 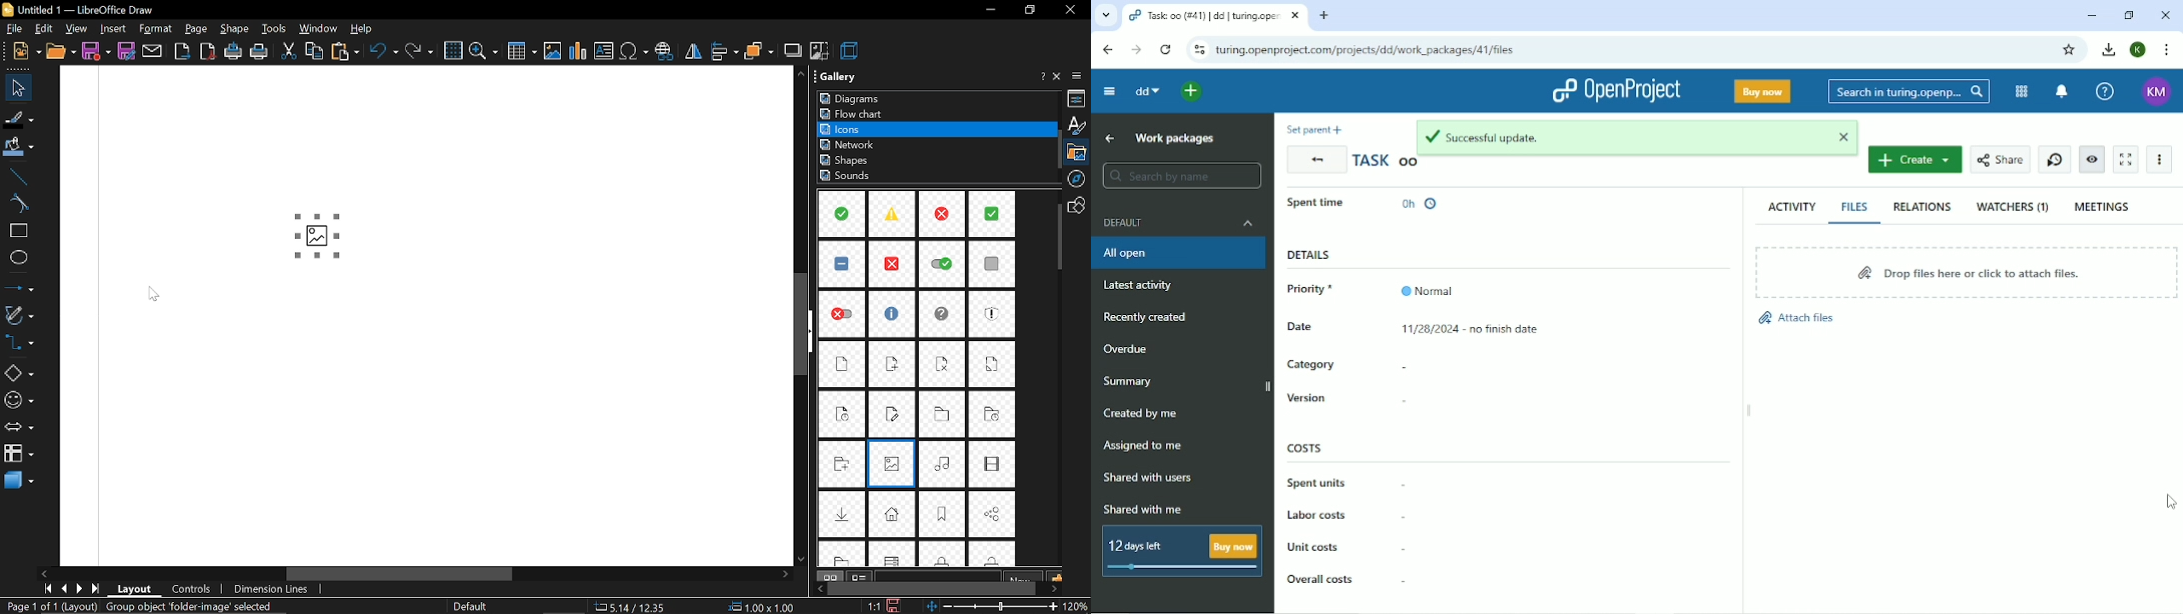 I want to click on scroll right, so click(x=783, y=574).